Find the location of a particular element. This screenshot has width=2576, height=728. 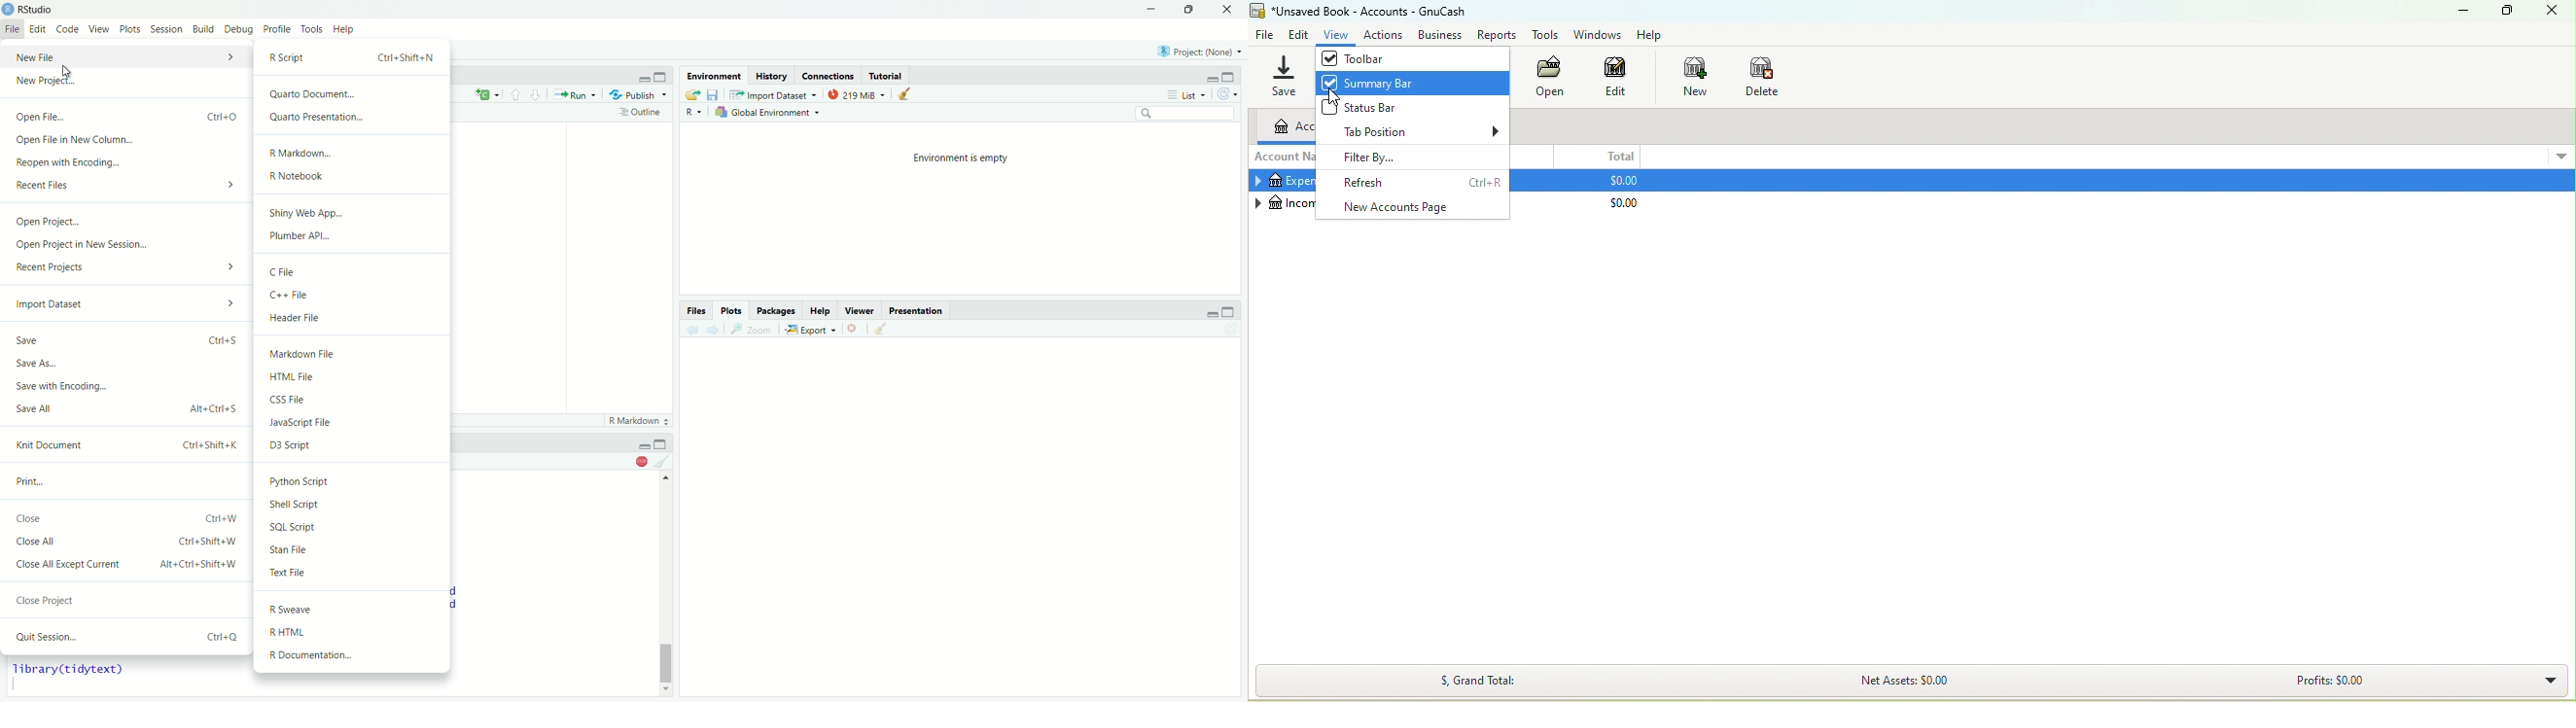

import database is located at coordinates (774, 95).